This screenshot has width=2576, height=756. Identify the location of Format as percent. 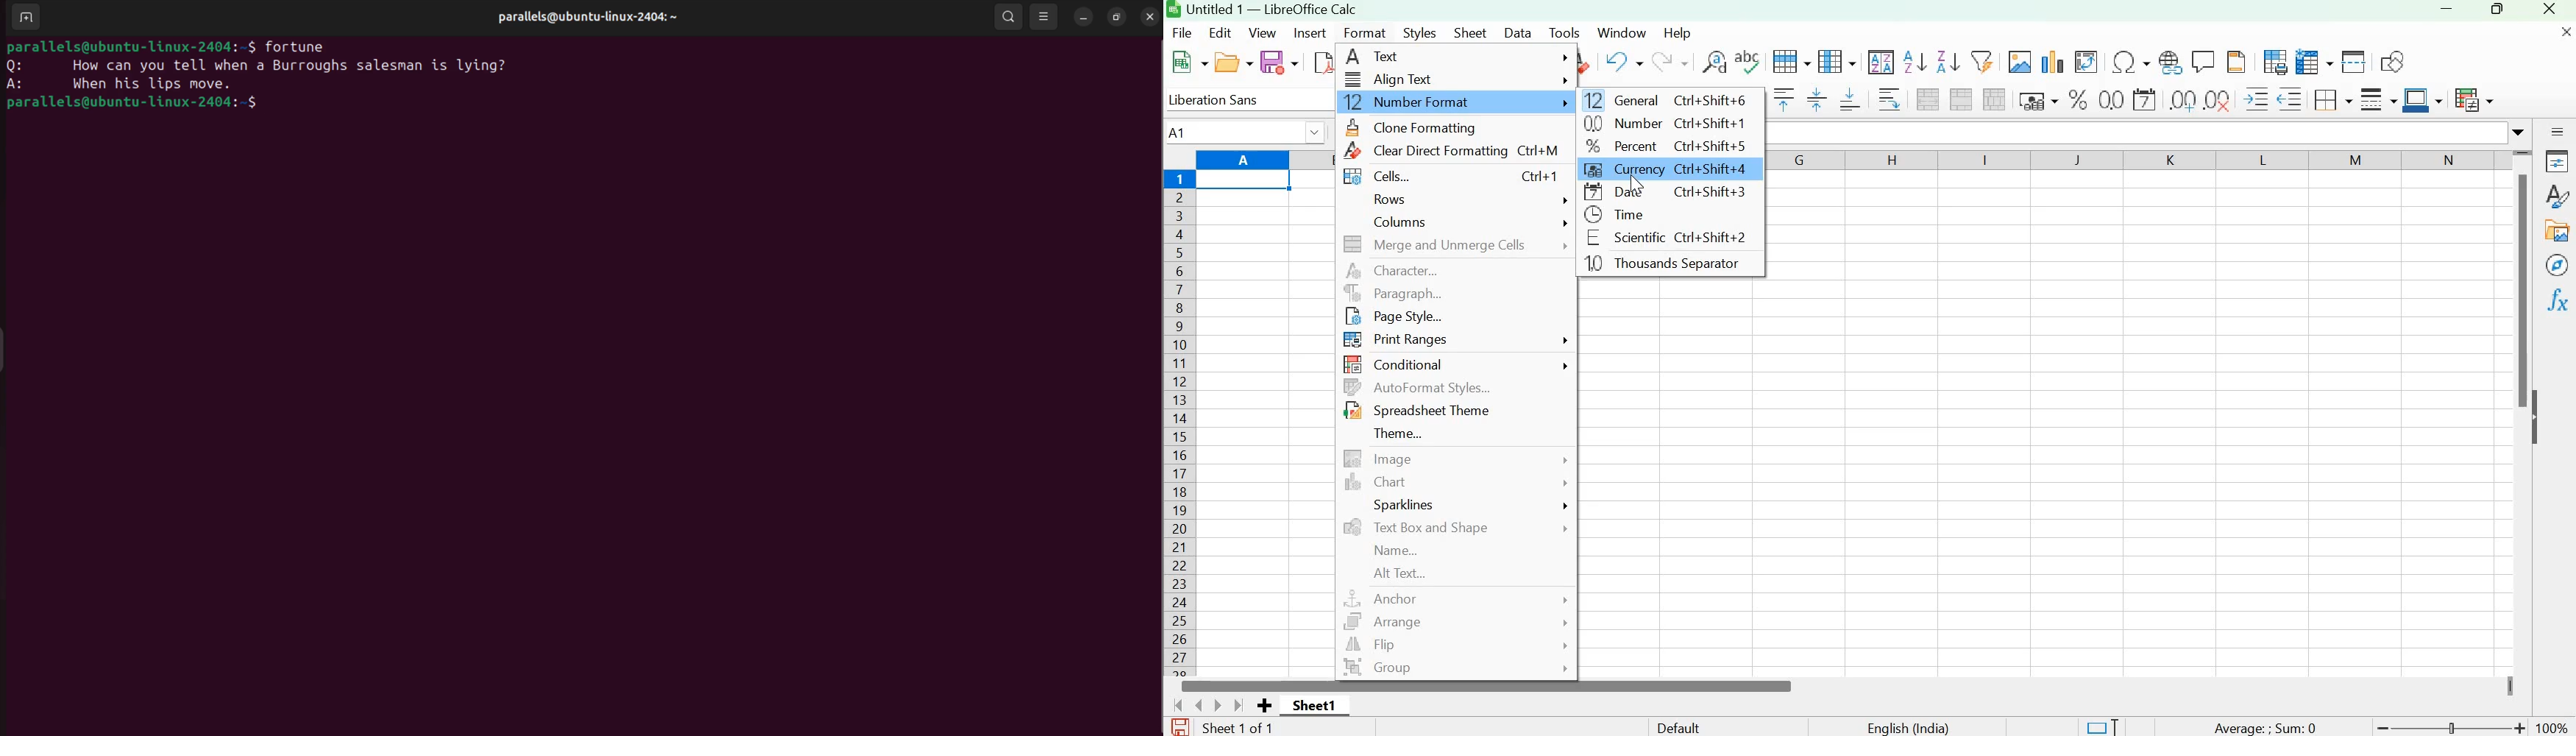
(2078, 99).